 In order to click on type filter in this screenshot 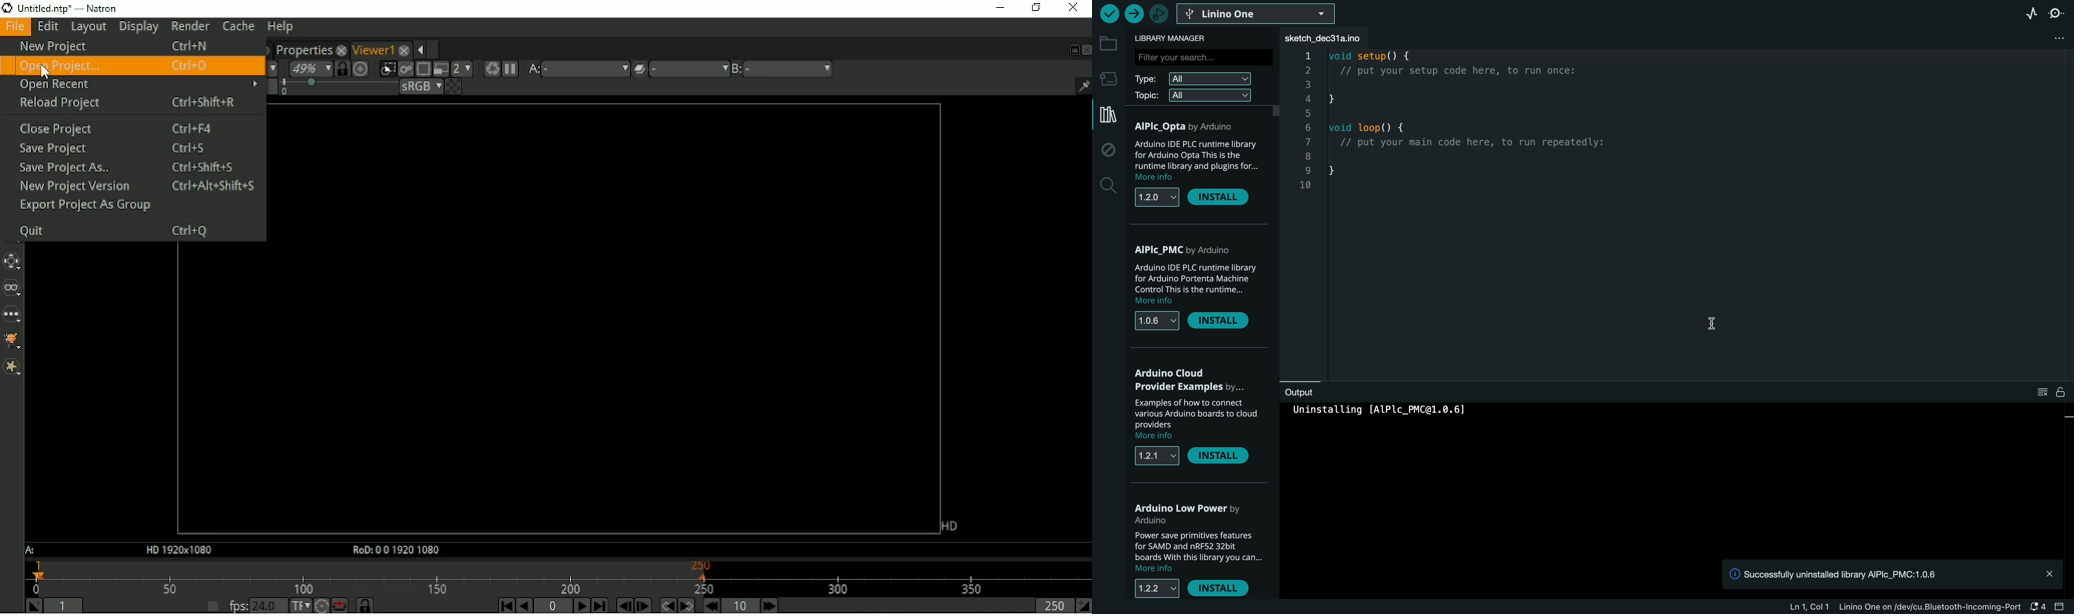, I will do `click(1194, 78)`.